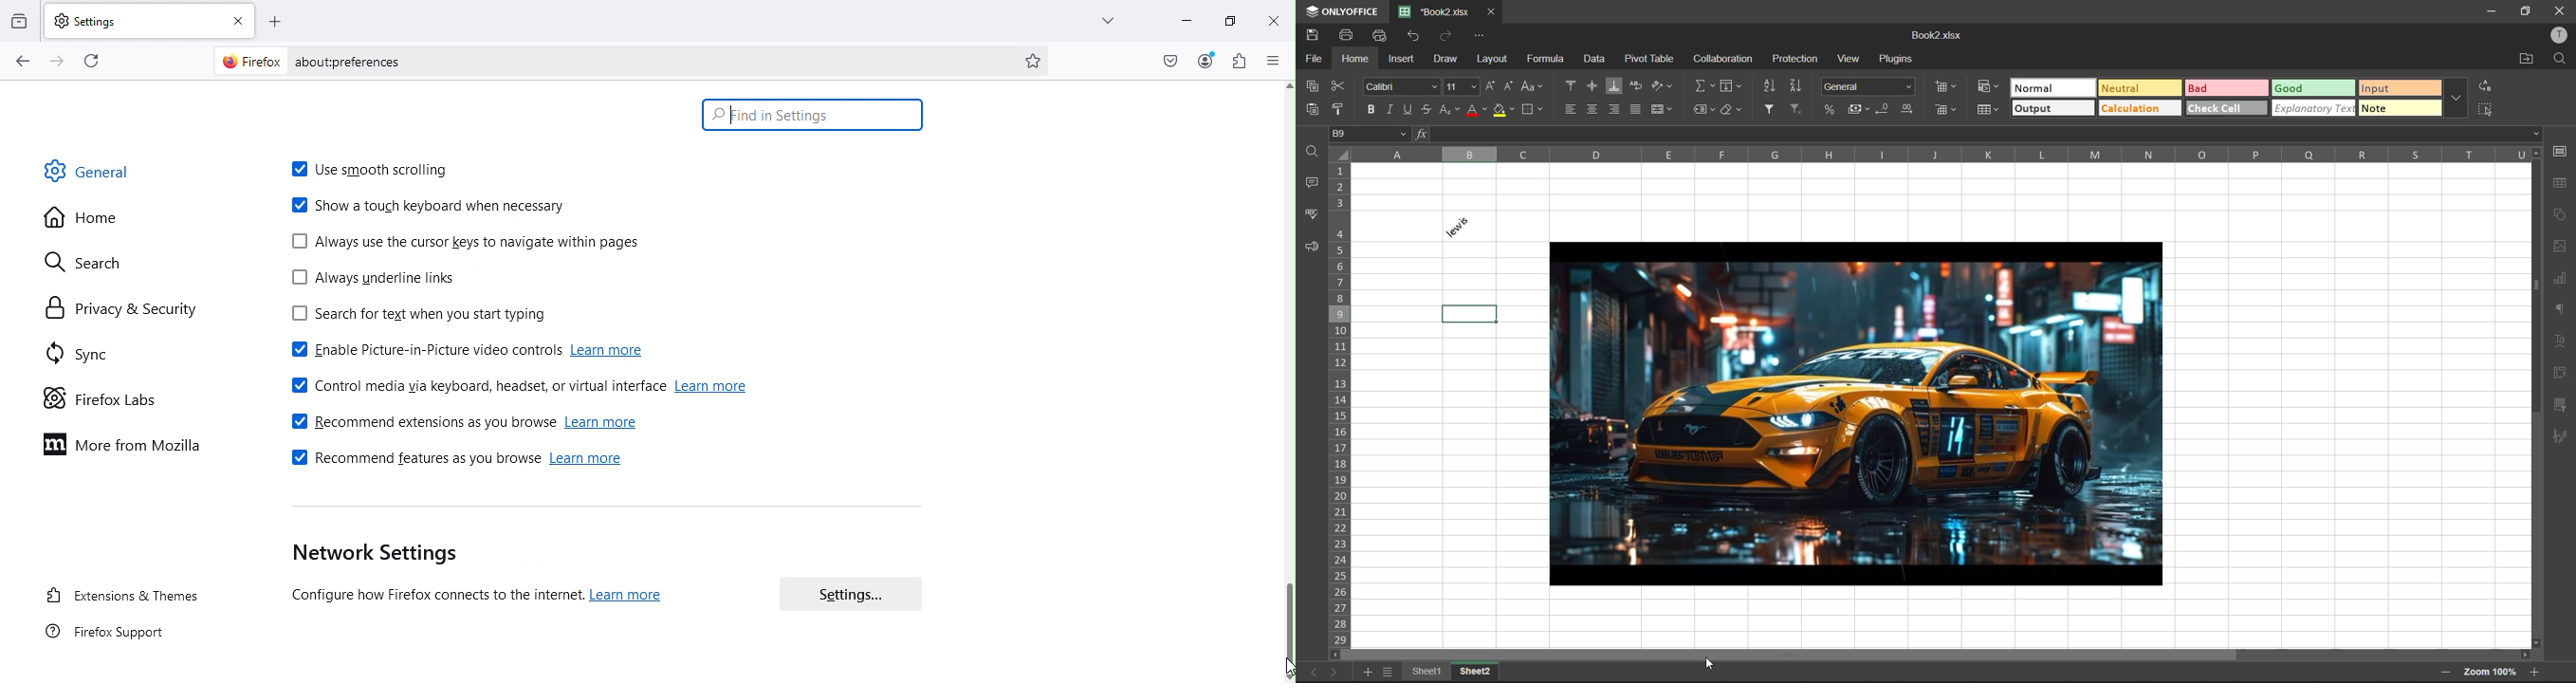  I want to click on orientation, so click(1662, 87).